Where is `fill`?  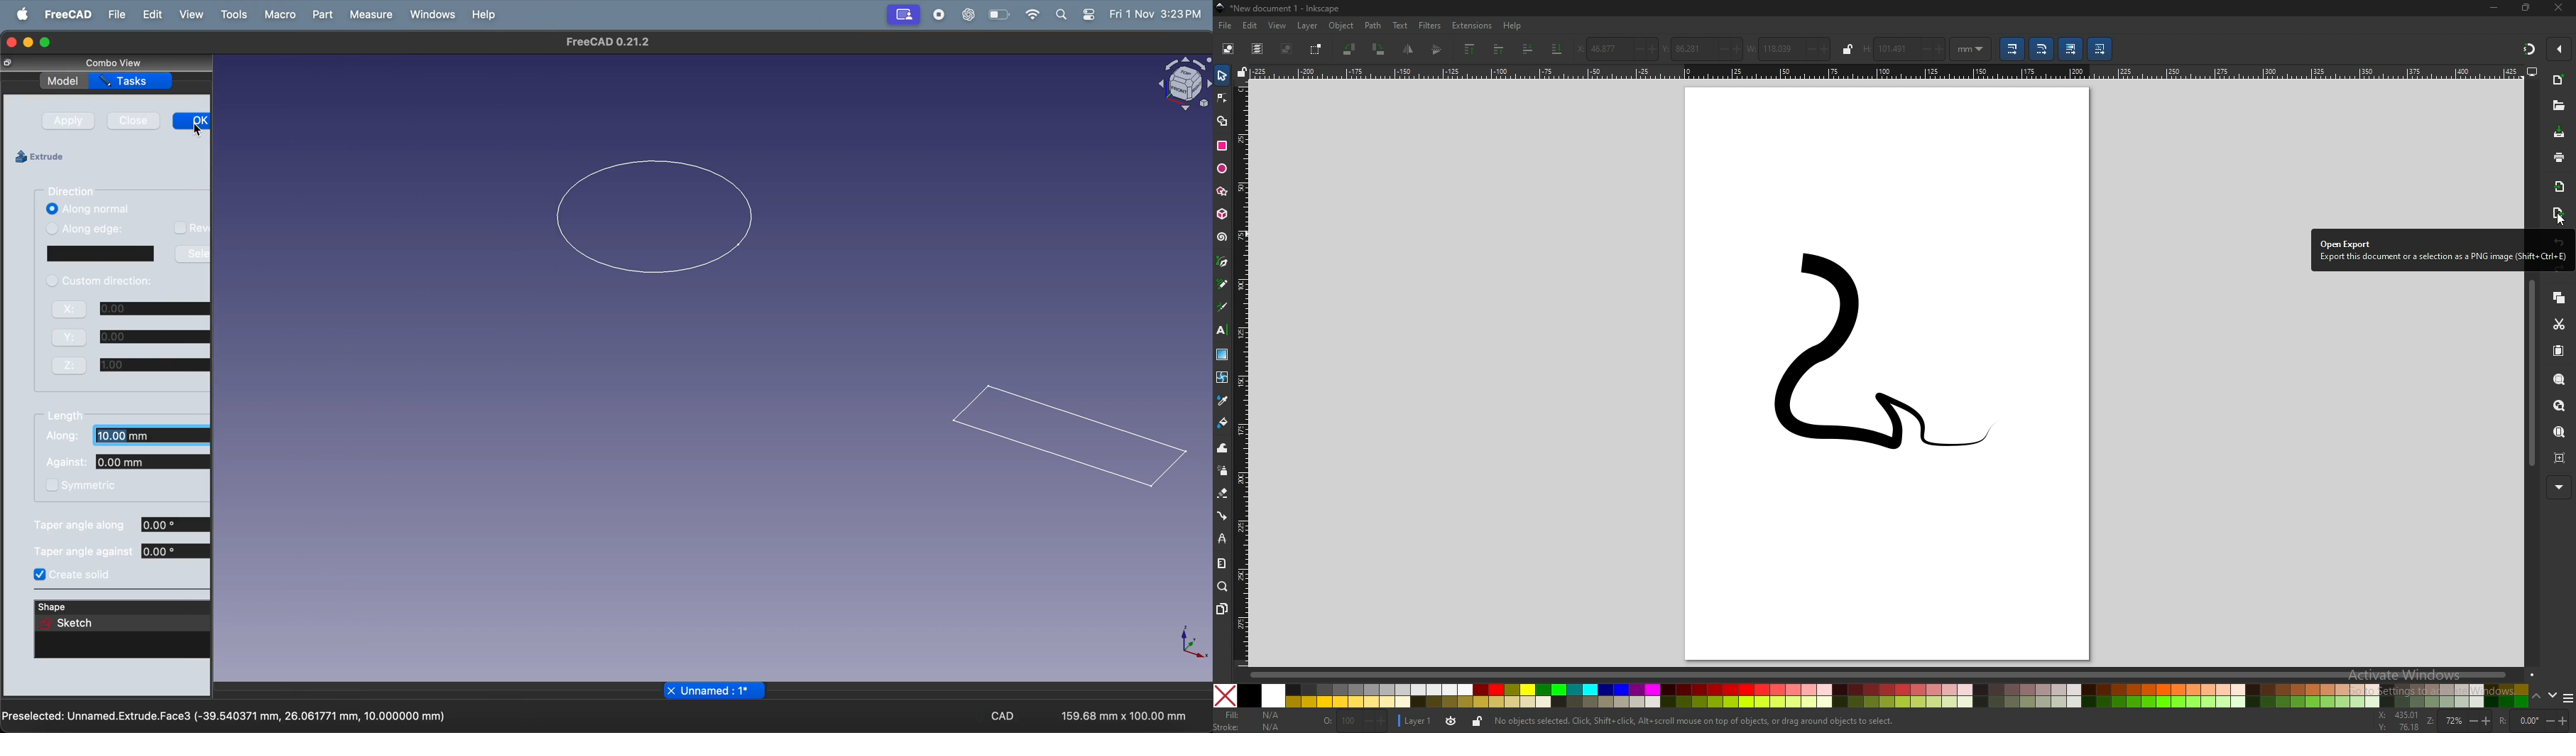
fill is located at coordinates (1253, 715).